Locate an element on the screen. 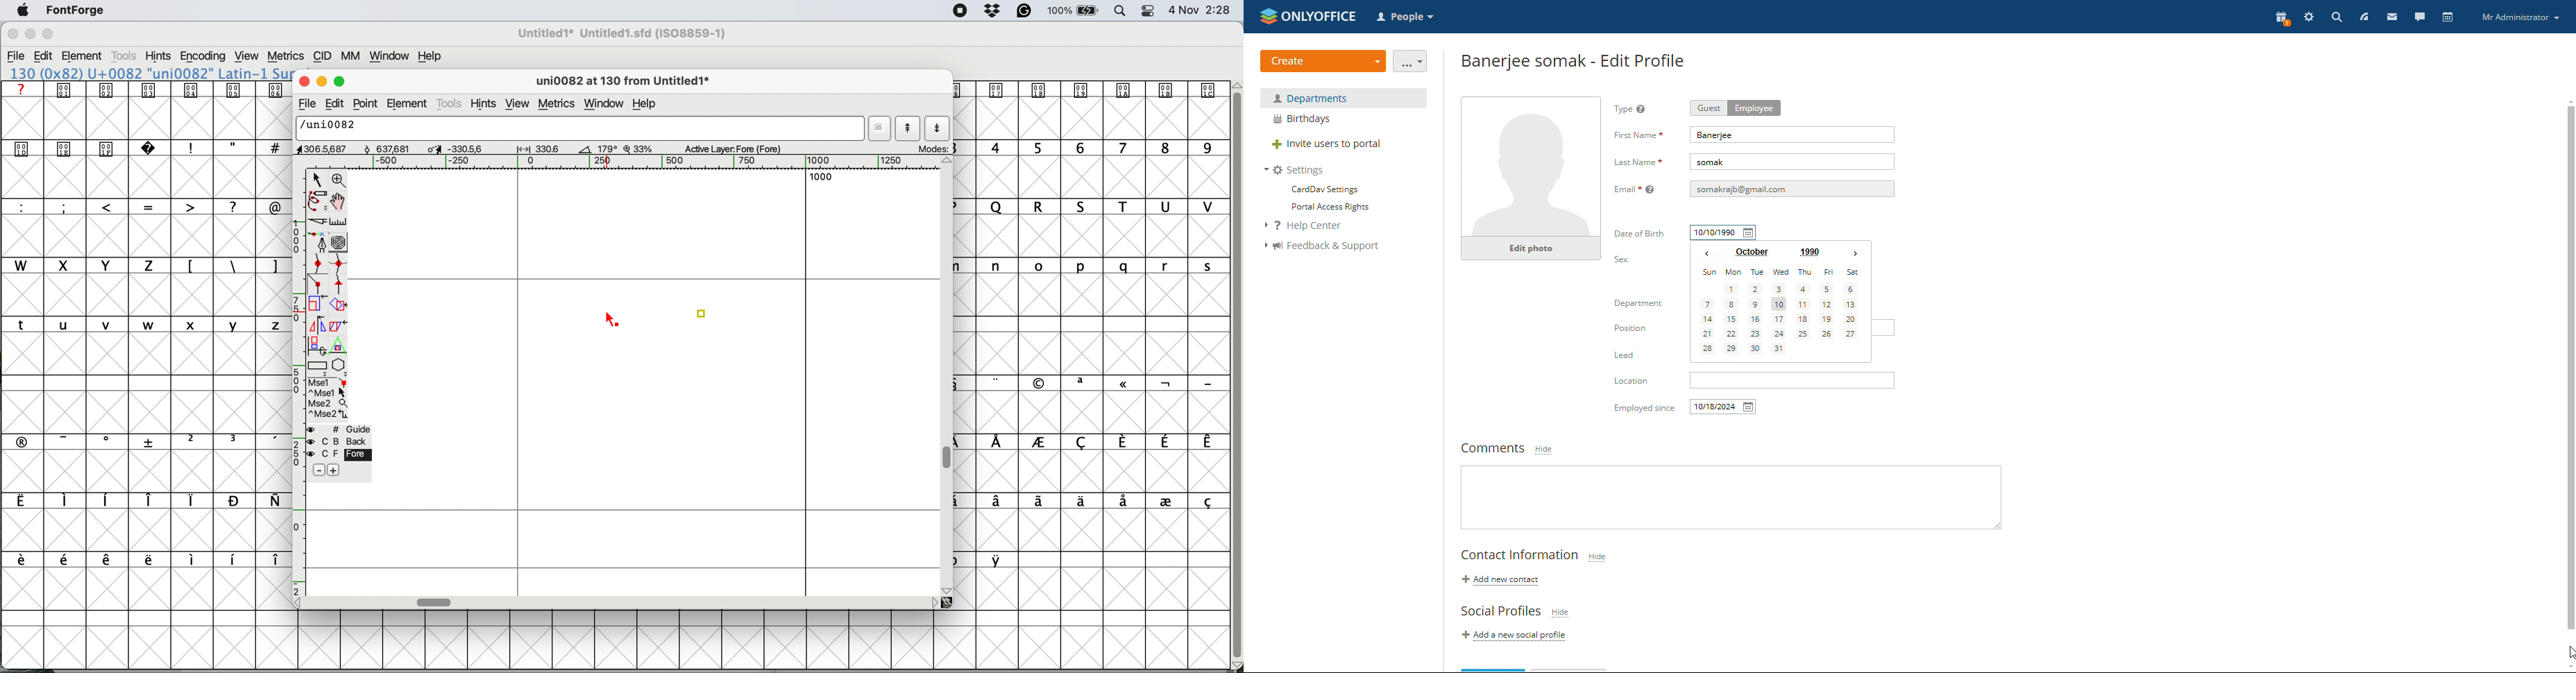  set year is located at coordinates (1810, 252).